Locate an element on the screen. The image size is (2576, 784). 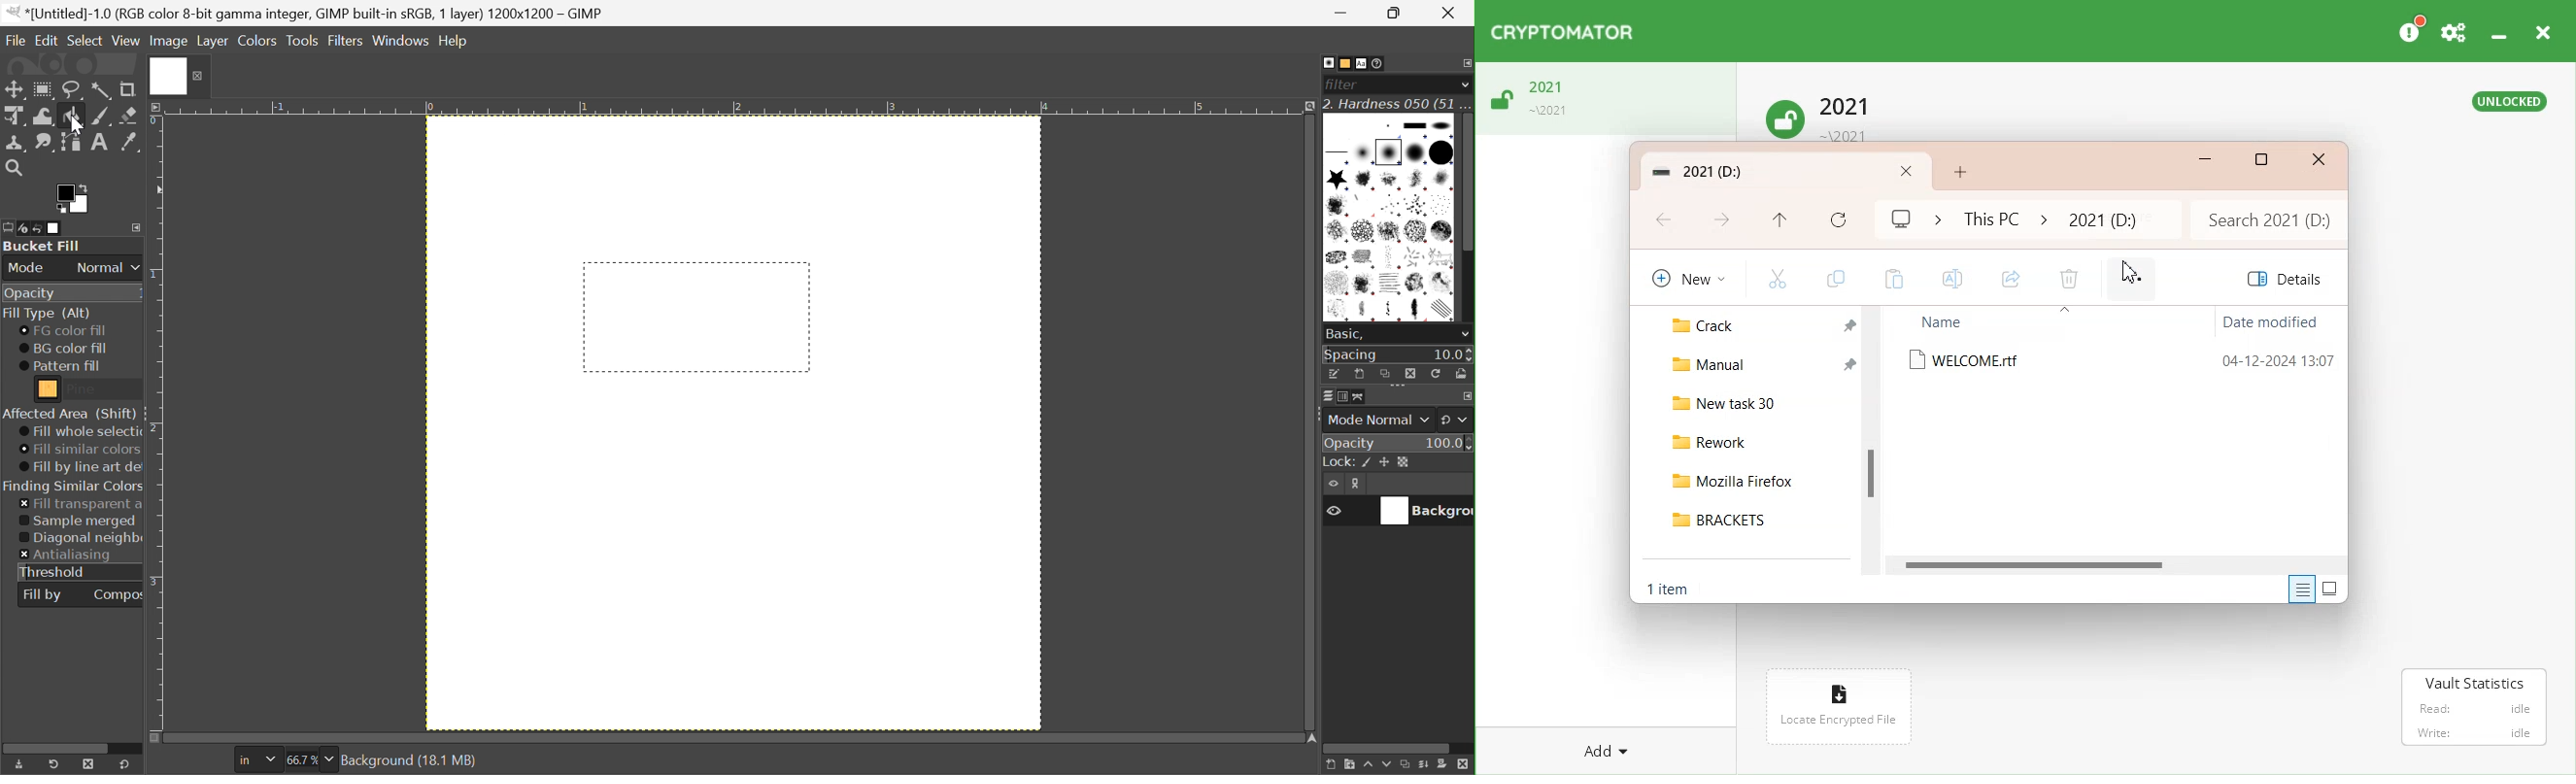
3 is located at coordinates (157, 580).